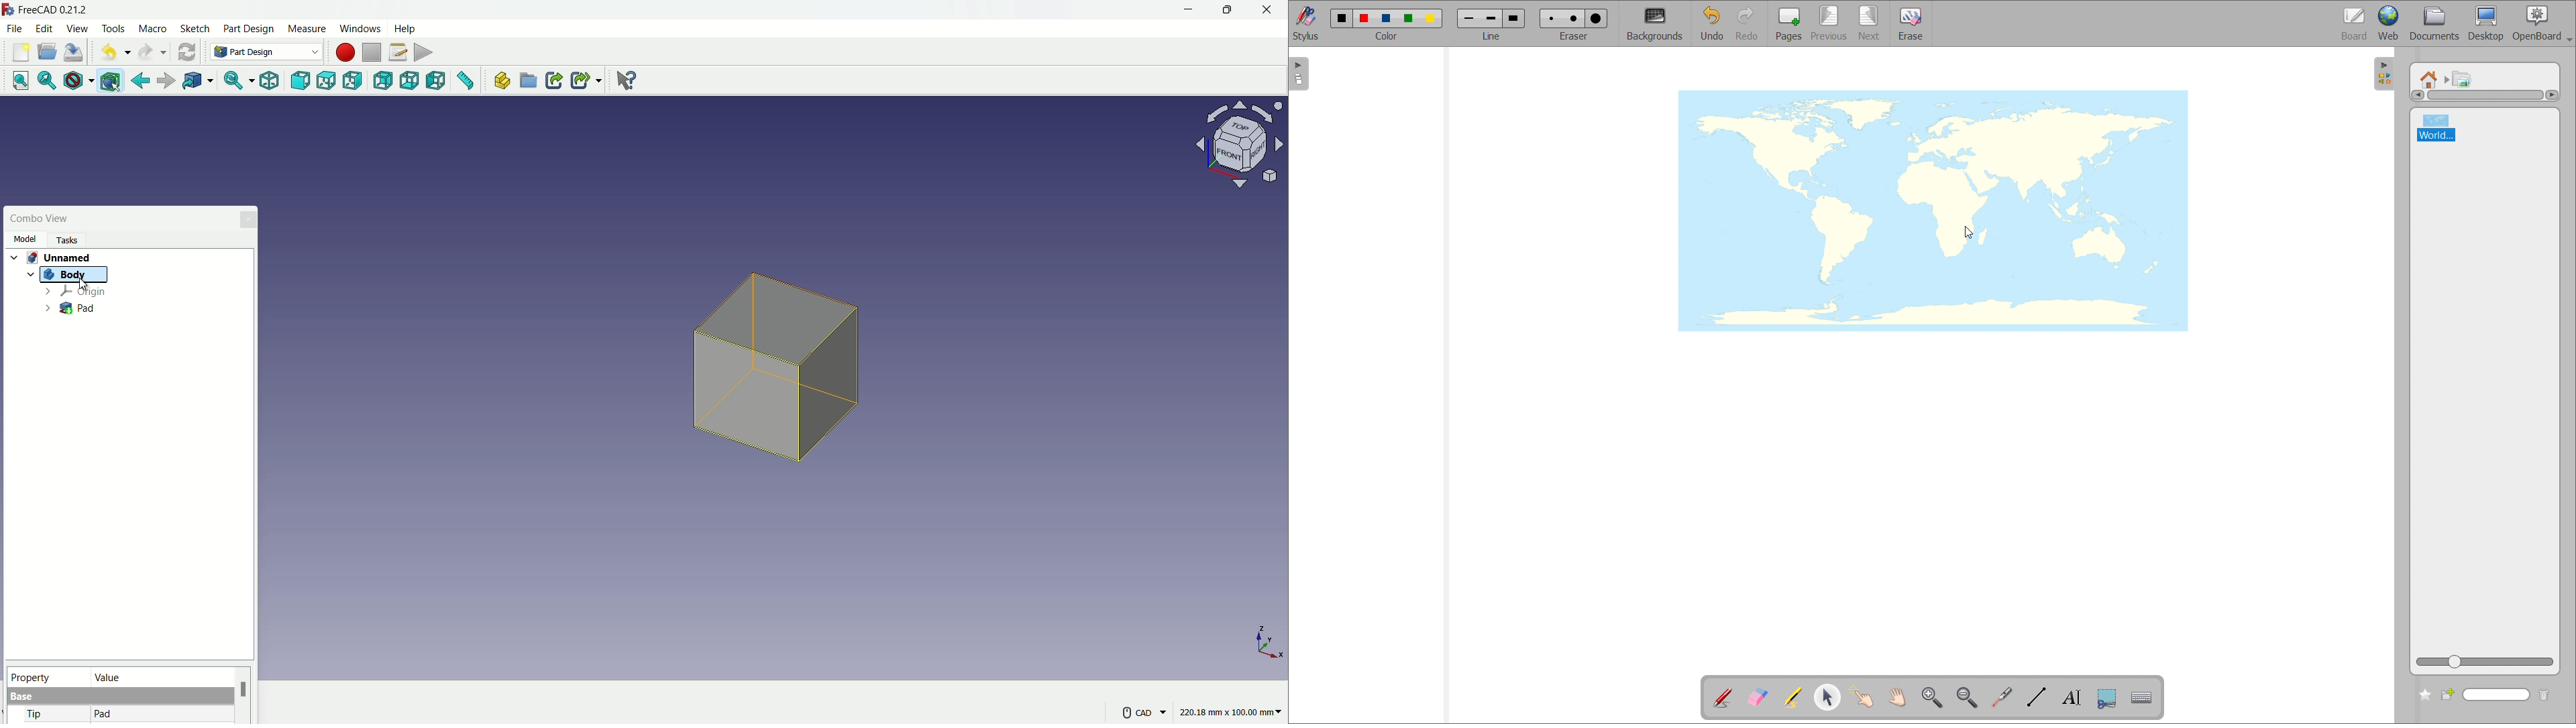  What do you see at coordinates (23, 697) in the screenshot?
I see `base` at bounding box center [23, 697].